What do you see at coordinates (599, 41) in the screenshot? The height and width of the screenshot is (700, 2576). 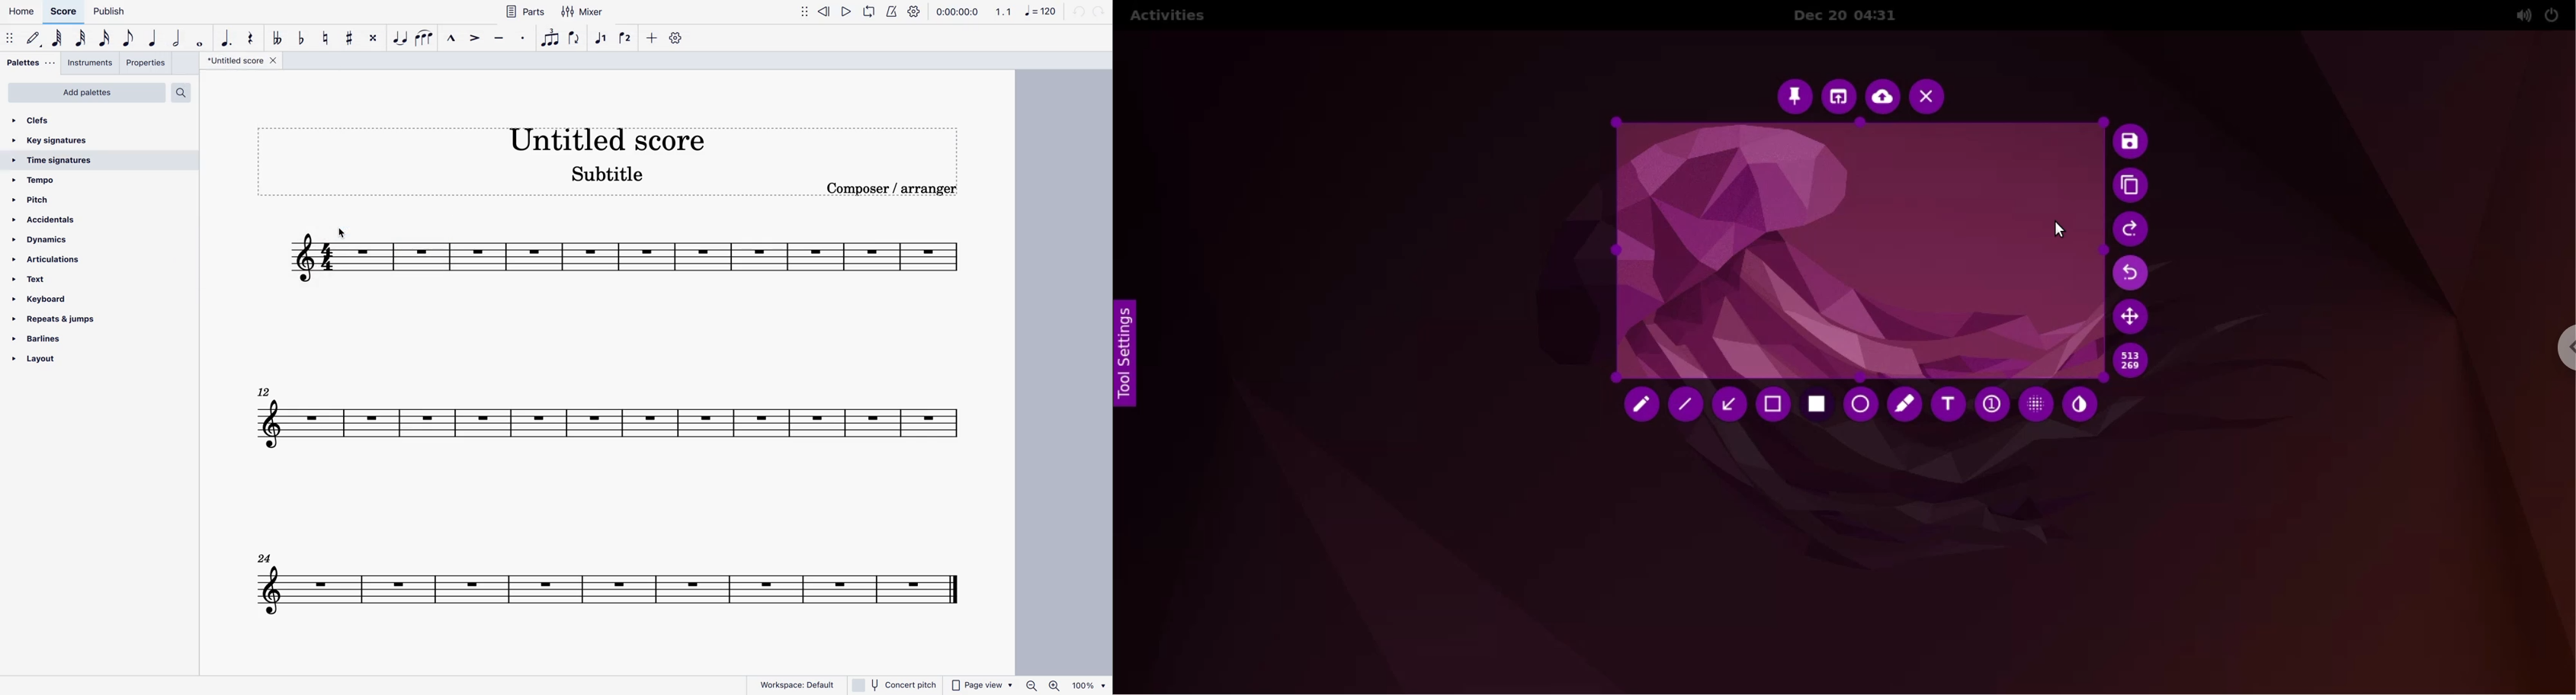 I see `voice 1` at bounding box center [599, 41].